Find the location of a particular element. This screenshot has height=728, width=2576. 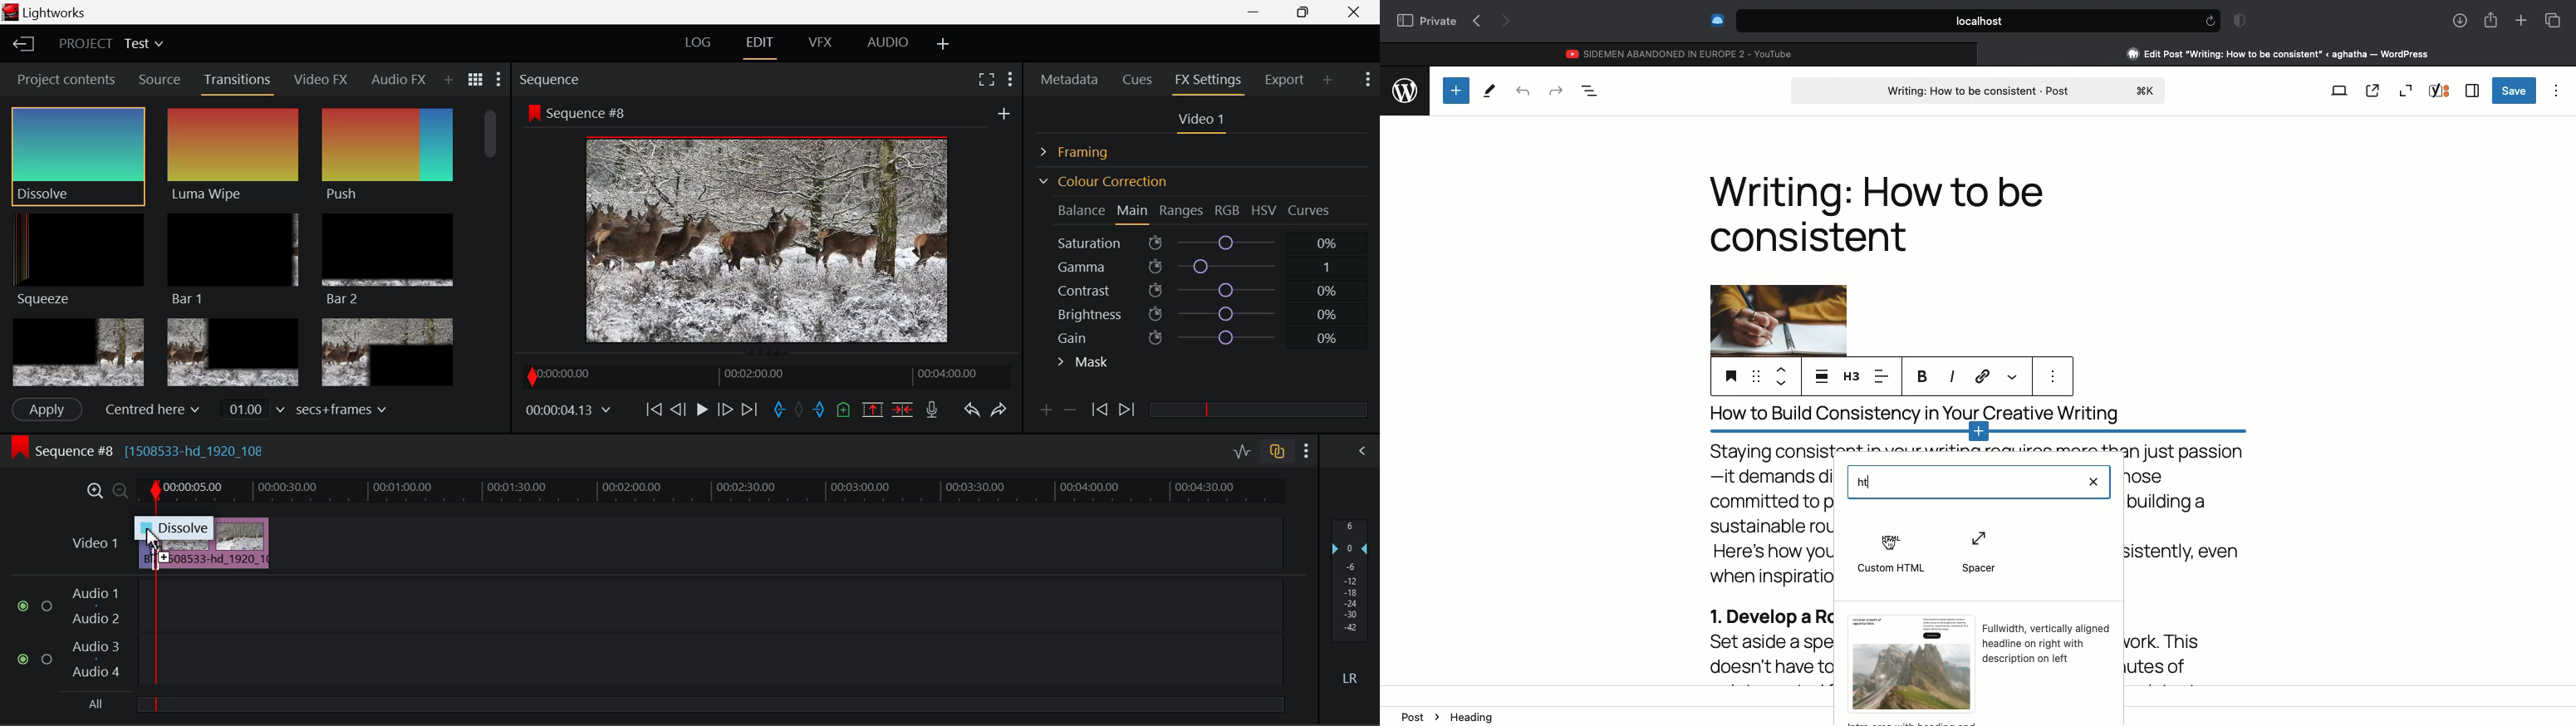

Metadata Panel is located at coordinates (1071, 77).